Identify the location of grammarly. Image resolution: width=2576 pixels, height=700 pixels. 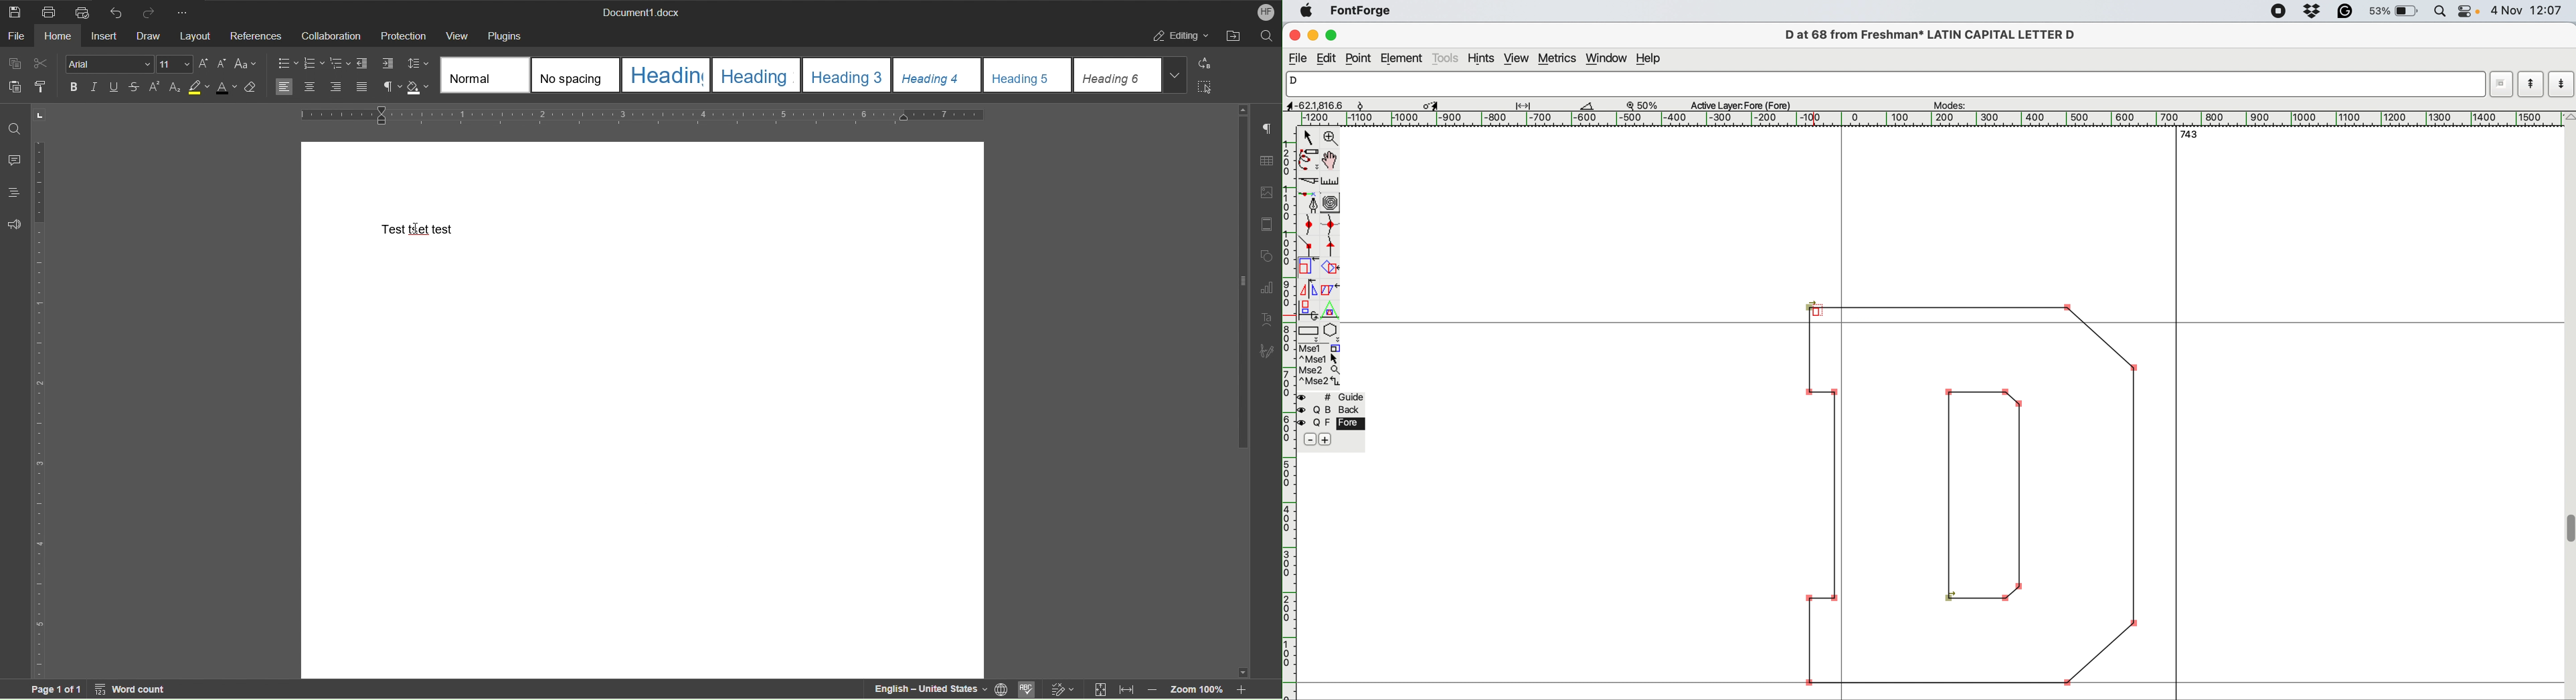
(2350, 11).